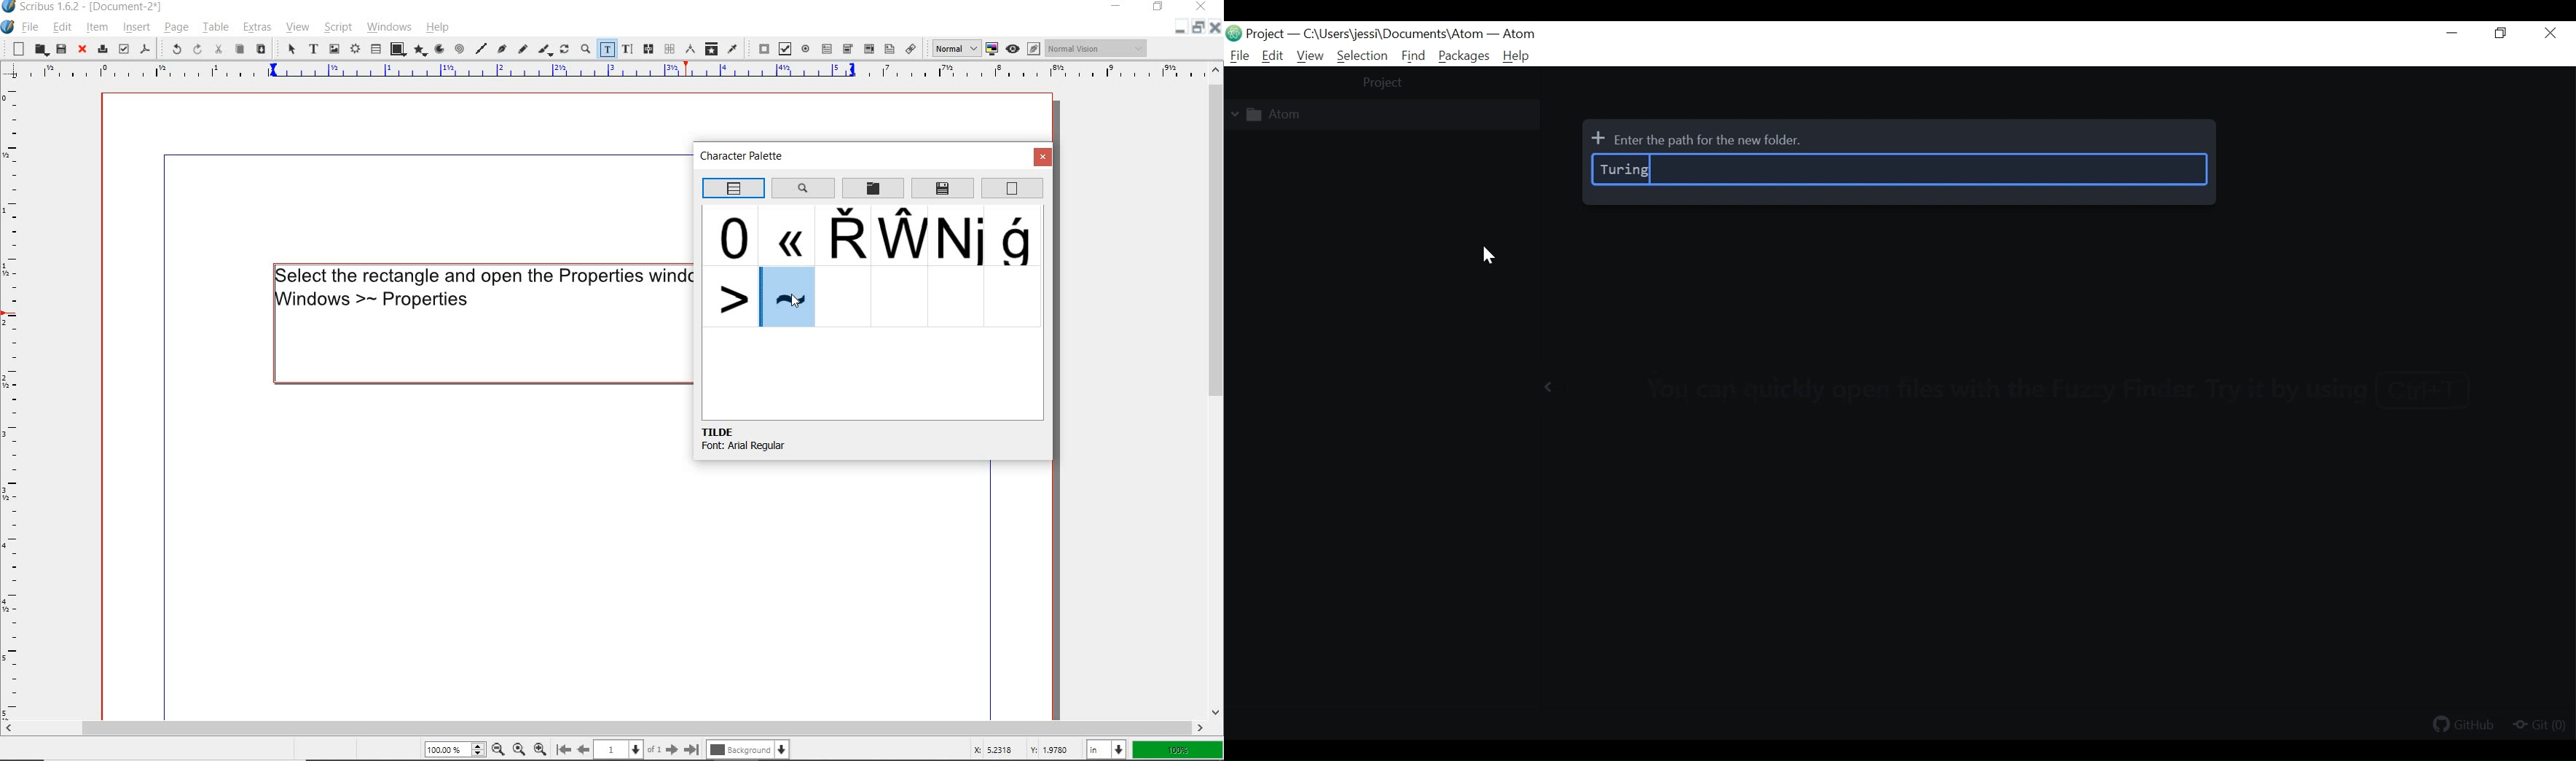  I want to click on save the character palette, so click(943, 188).